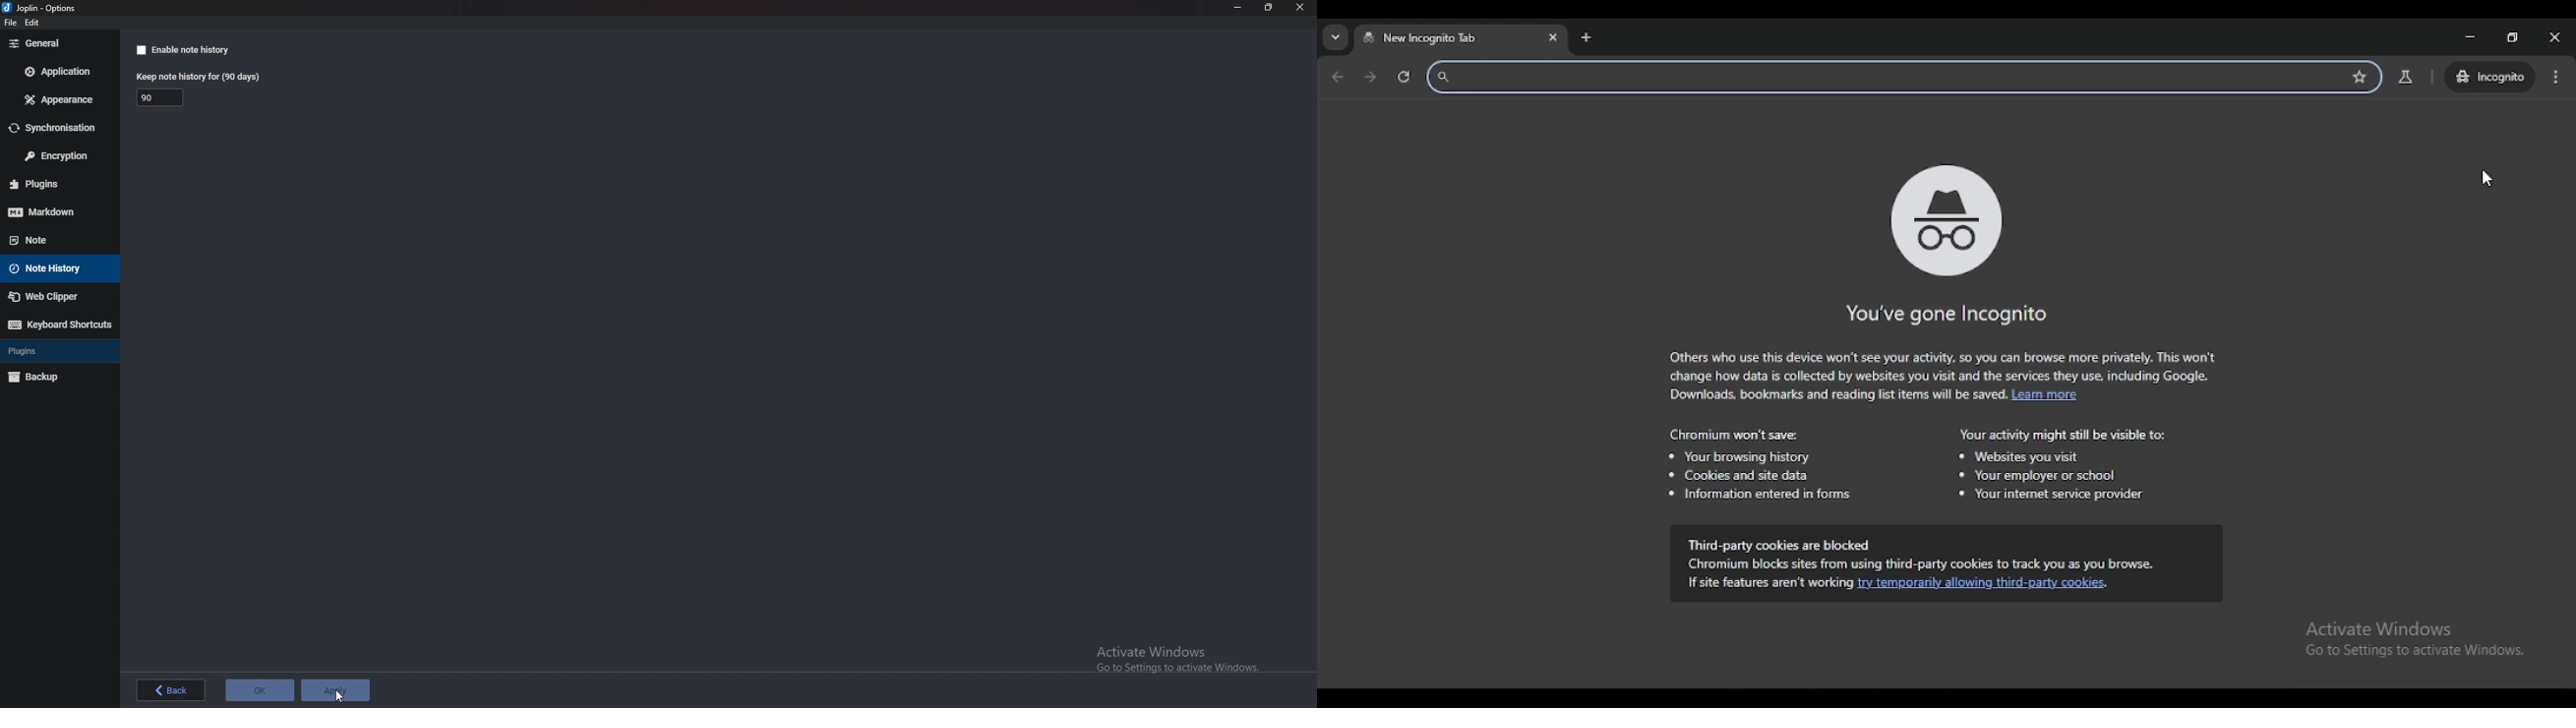  Describe the element at coordinates (1239, 7) in the screenshot. I see `minimize` at that location.